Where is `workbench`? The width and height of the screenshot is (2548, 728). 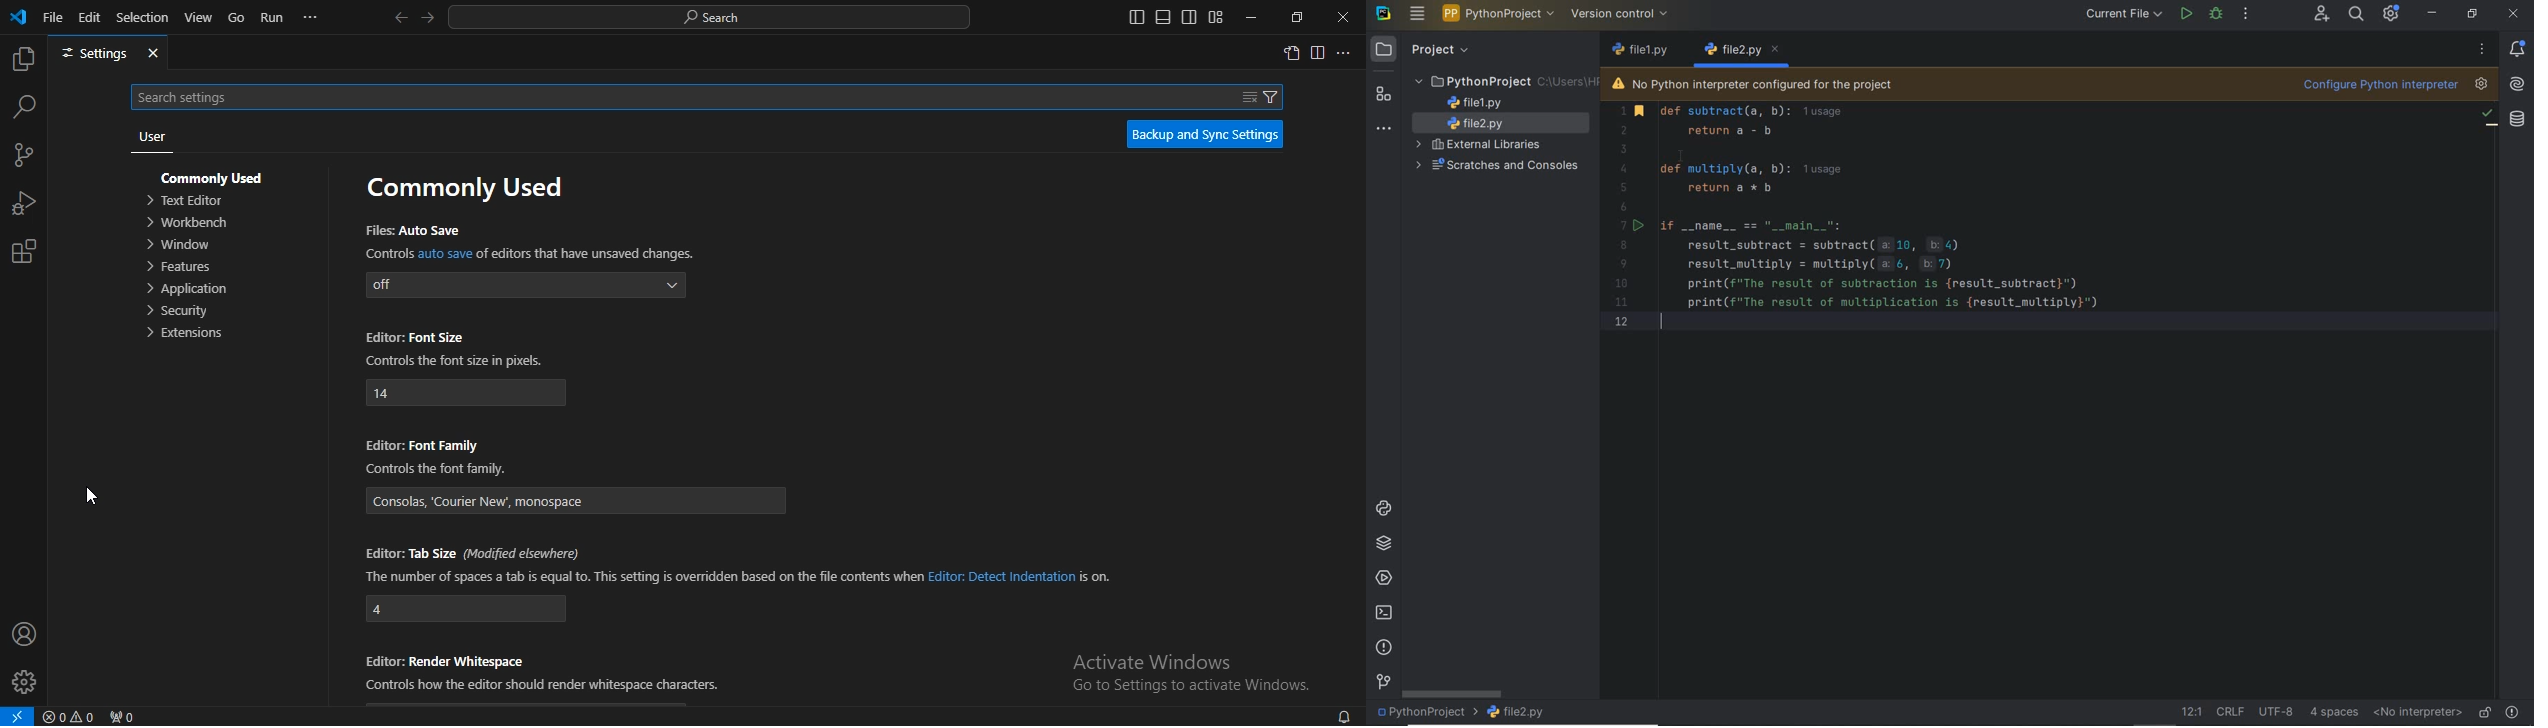
workbench is located at coordinates (193, 222).